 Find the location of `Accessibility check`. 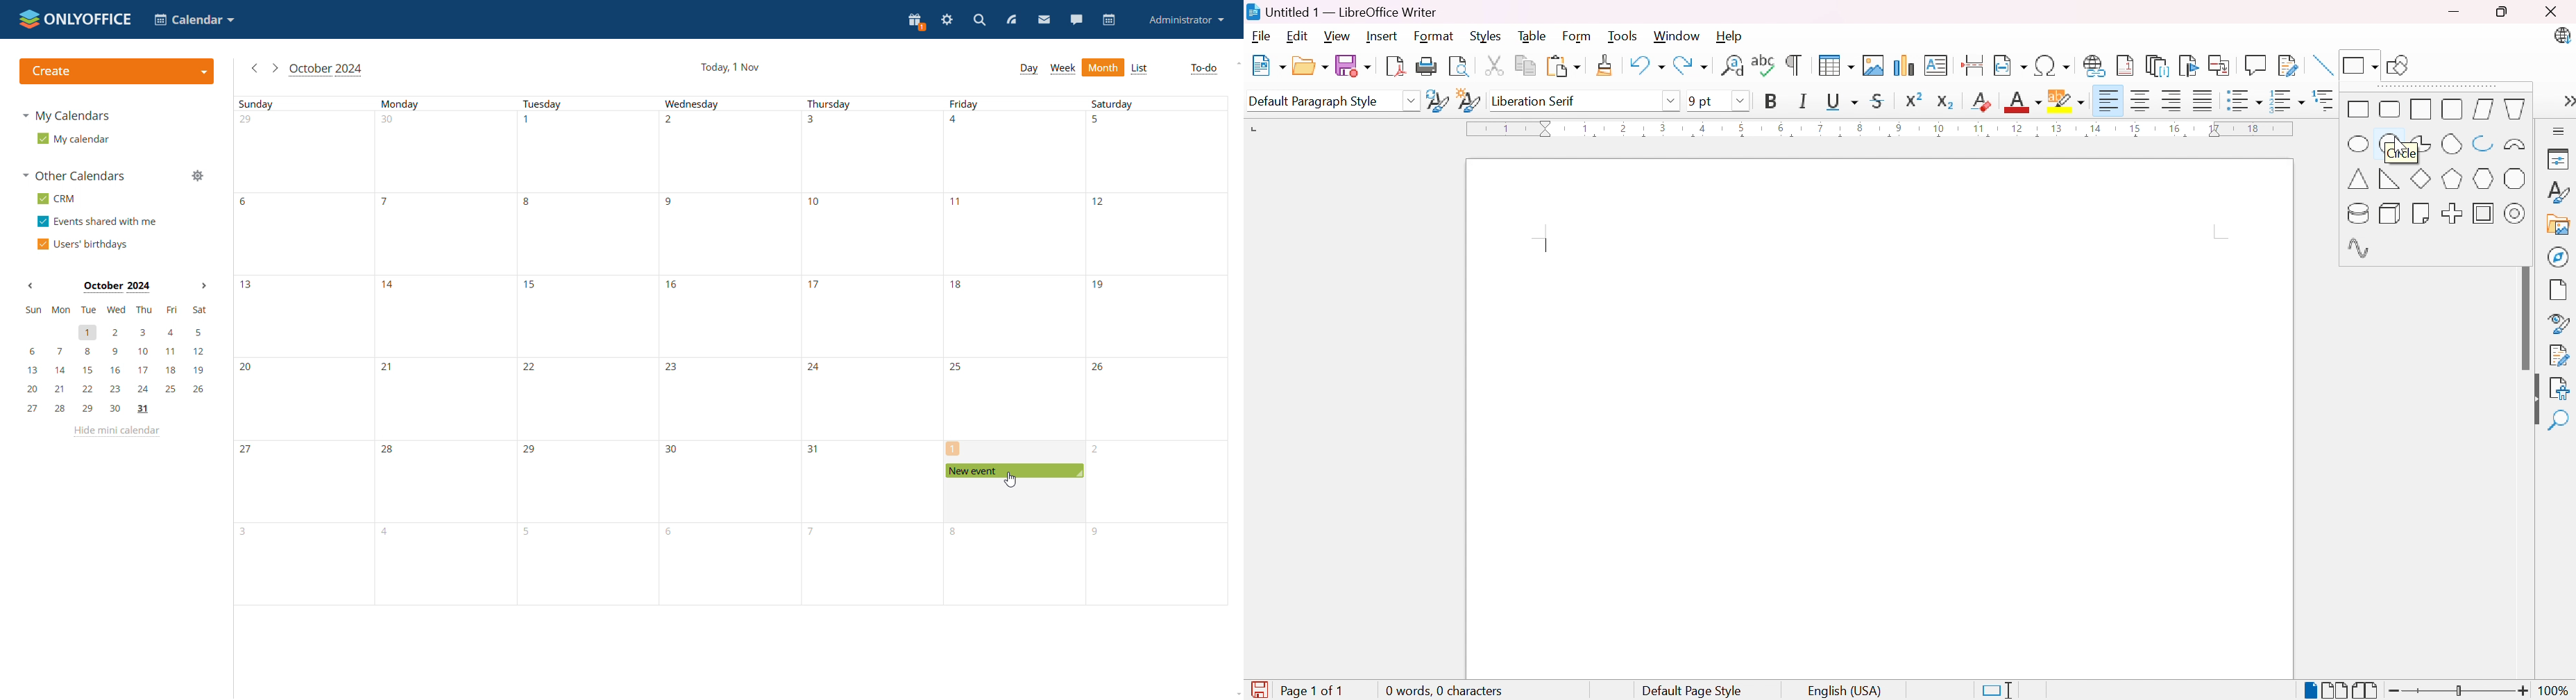

Accessibility check is located at coordinates (2559, 389).